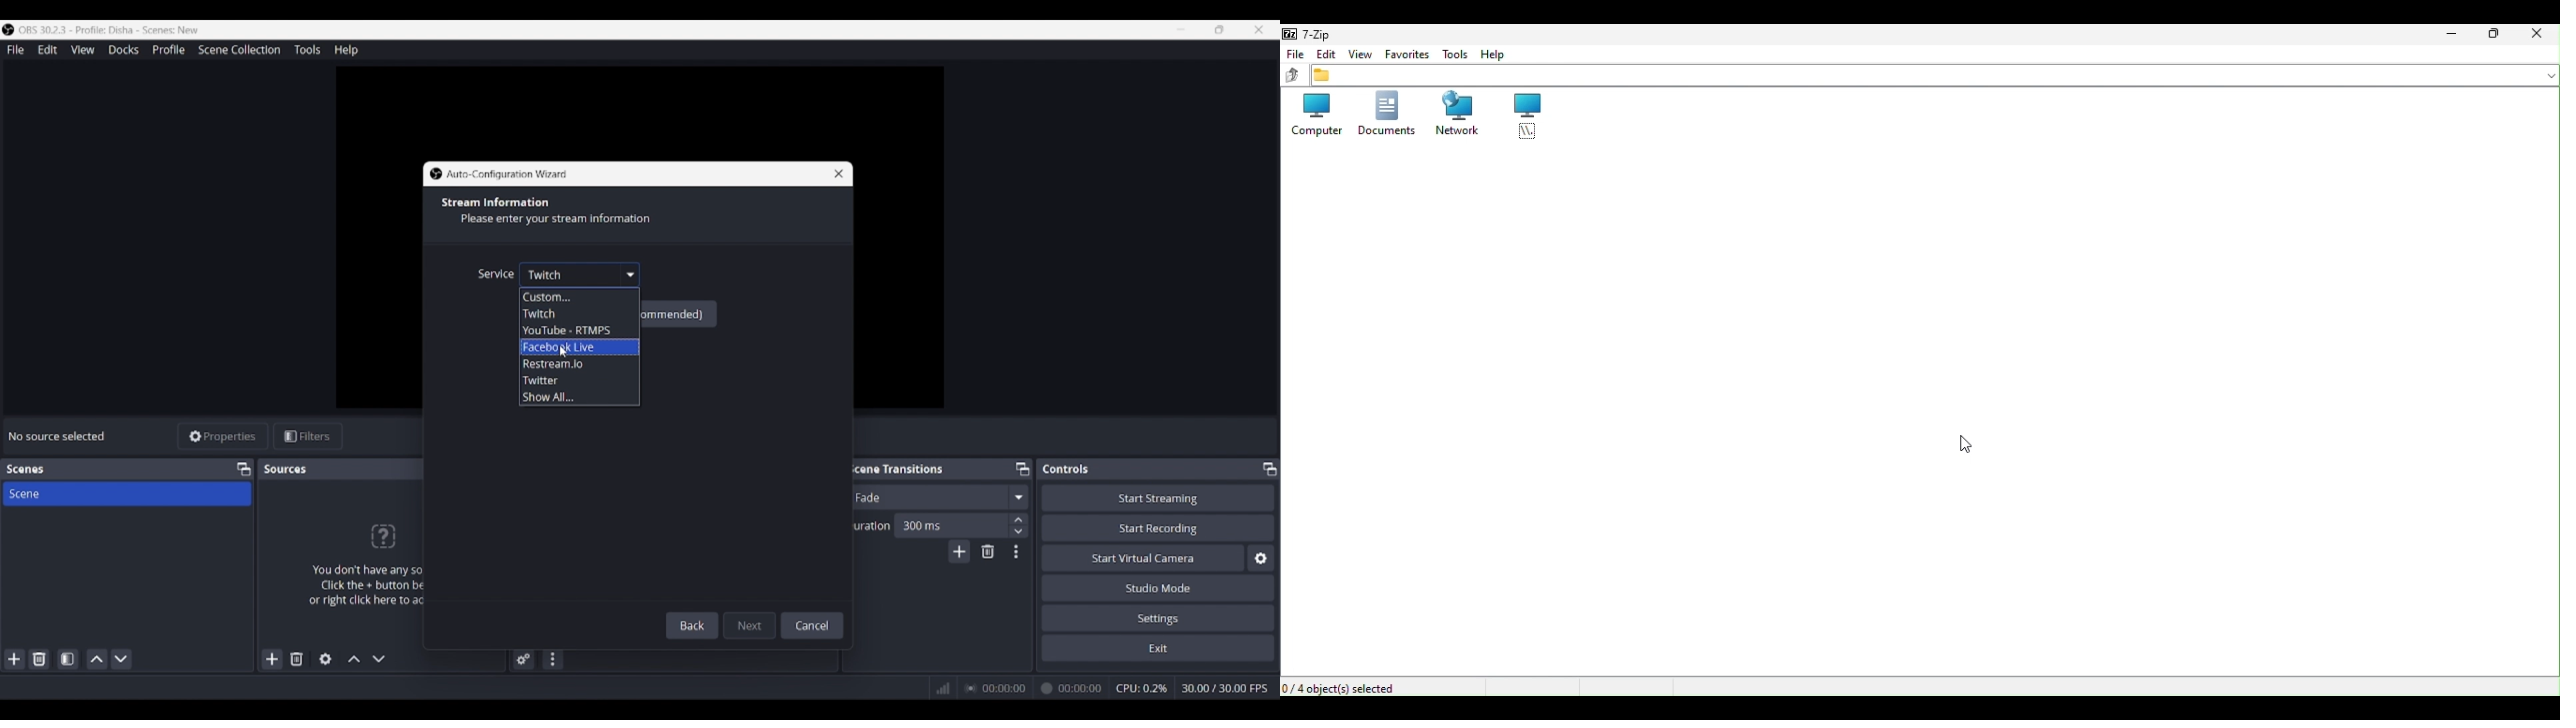 The width and height of the screenshot is (2576, 728). What do you see at coordinates (695, 625) in the screenshot?
I see `Back` at bounding box center [695, 625].